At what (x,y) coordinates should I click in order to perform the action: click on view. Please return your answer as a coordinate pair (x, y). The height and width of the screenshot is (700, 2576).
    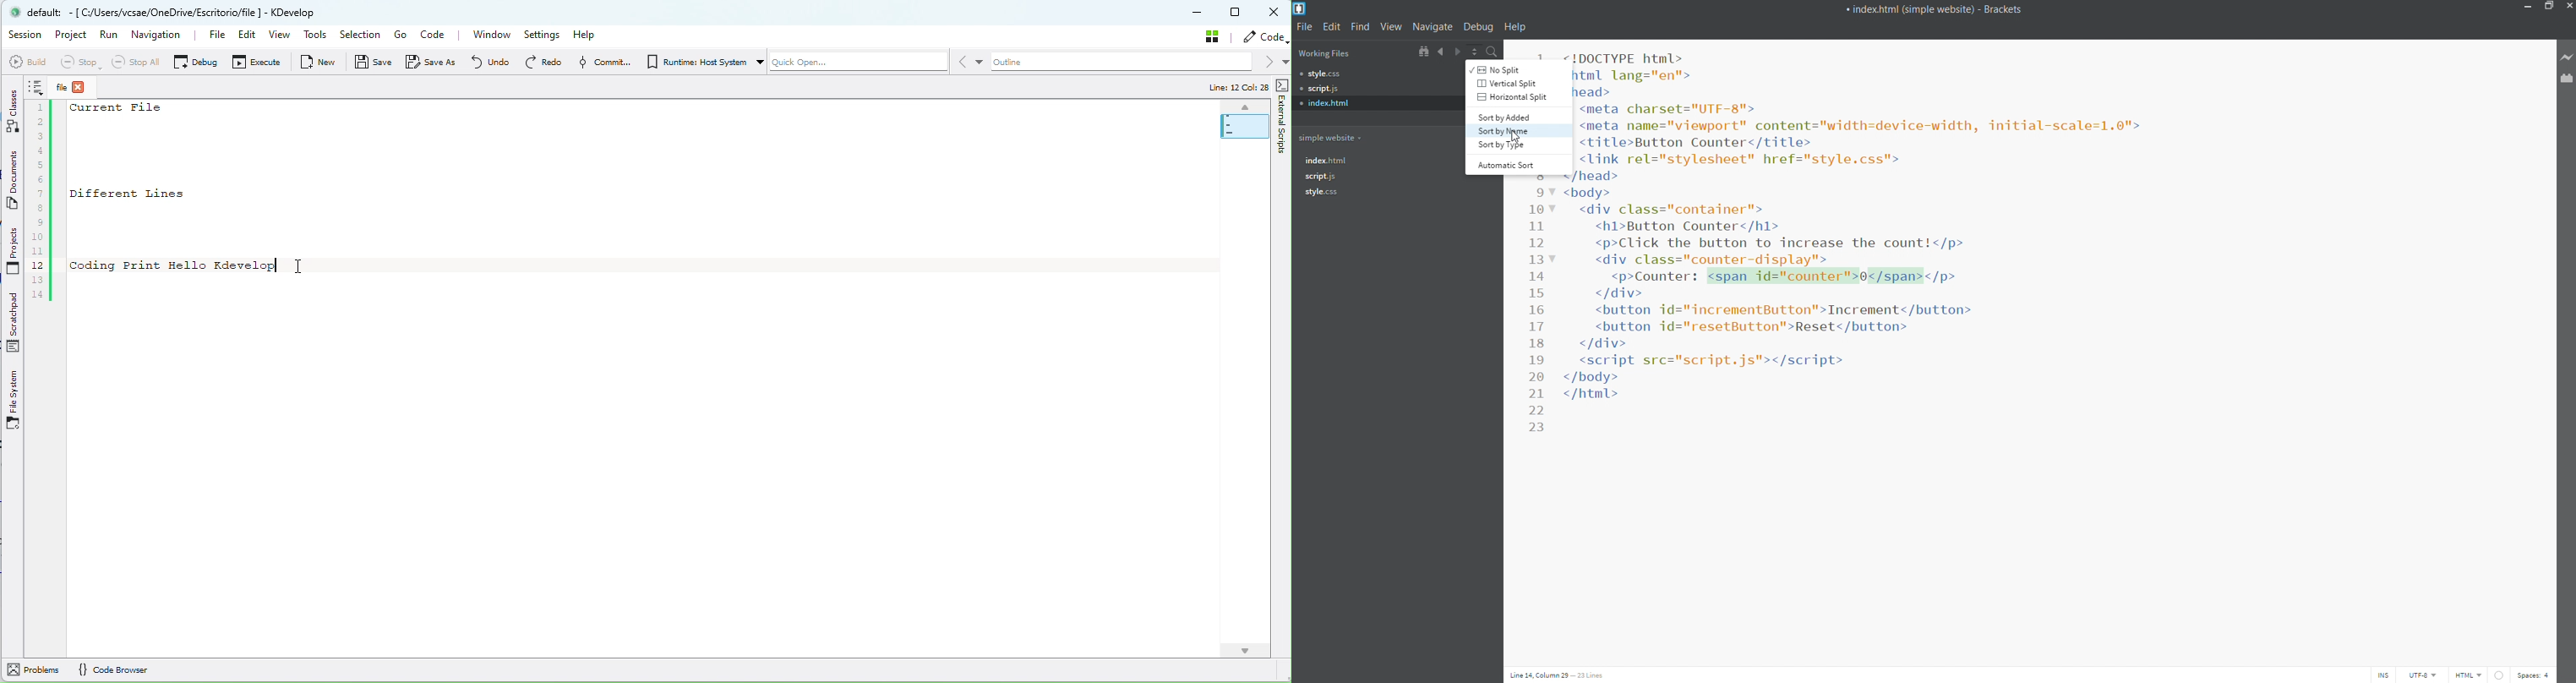
    Looking at the image, I should click on (1394, 27).